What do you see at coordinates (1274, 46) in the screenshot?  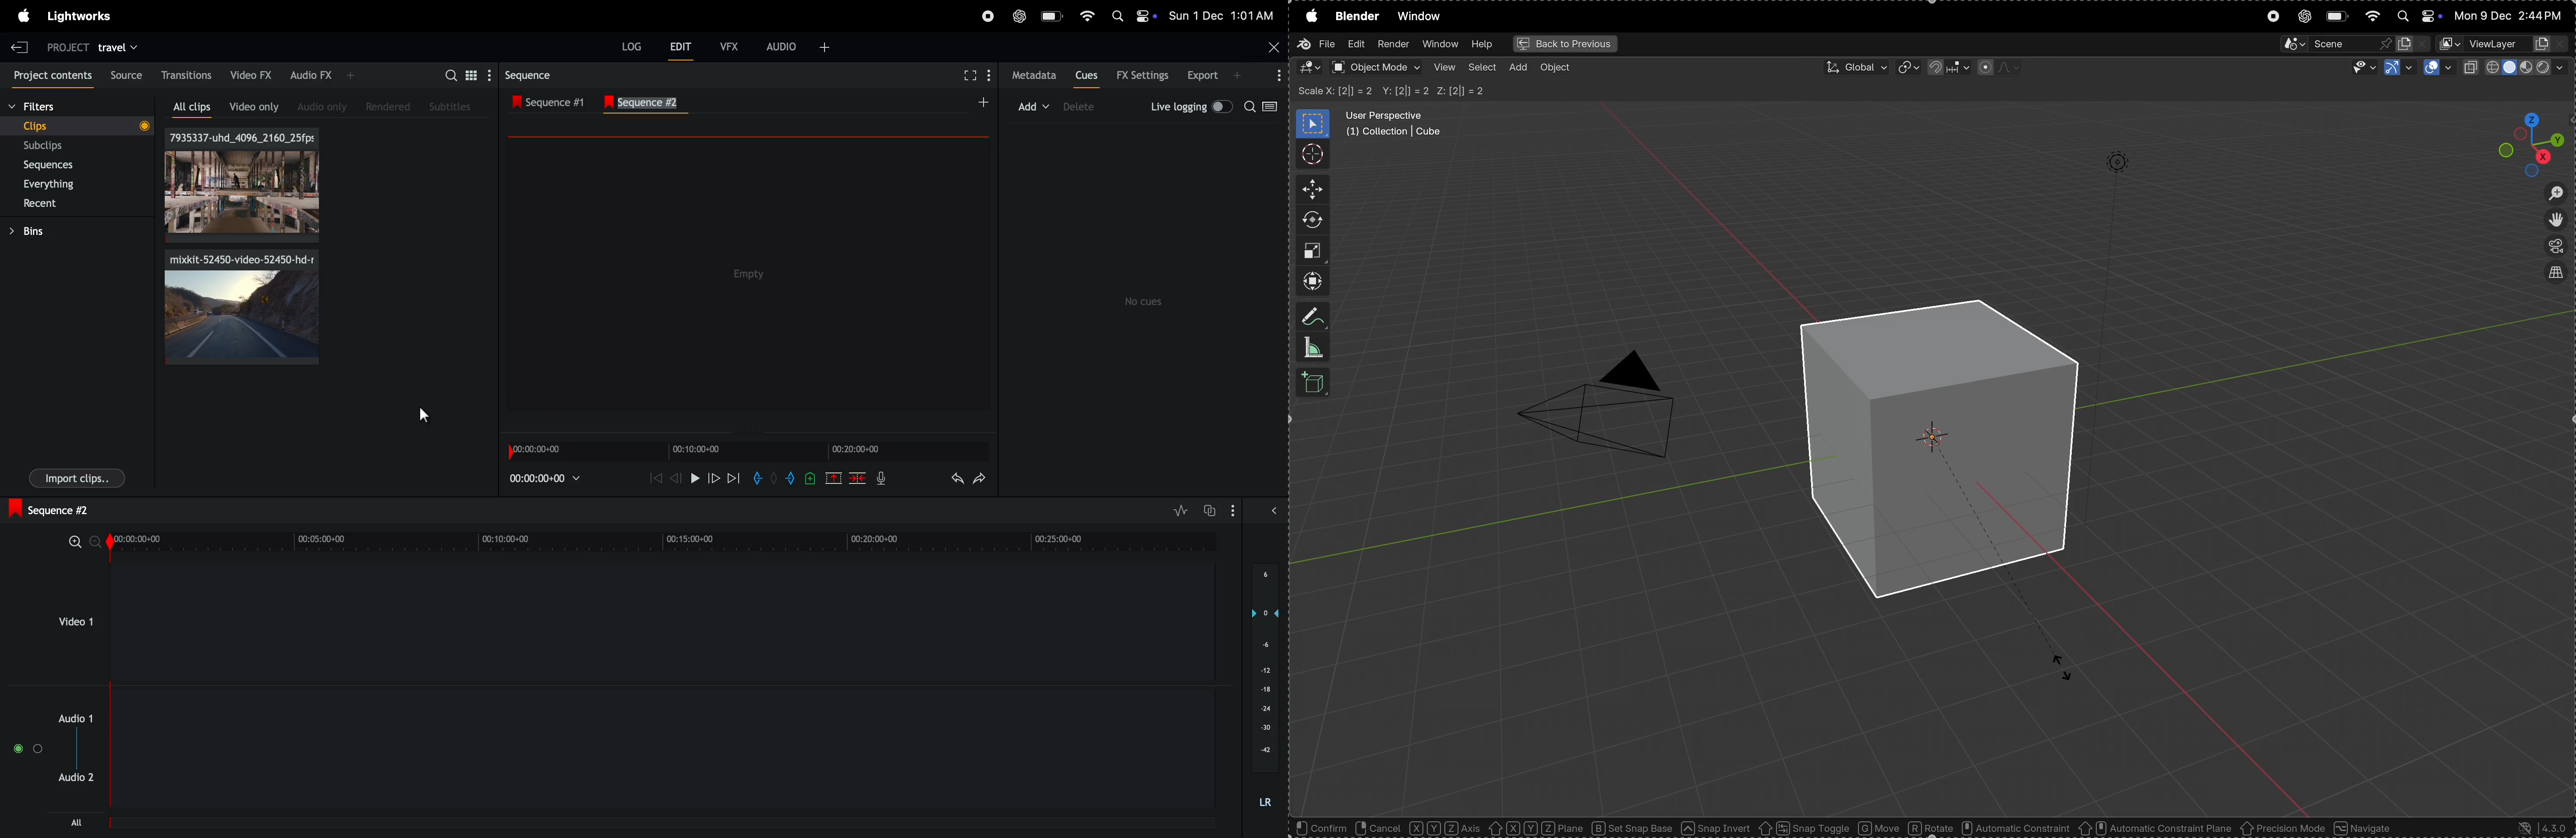 I see `close` at bounding box center [1274, 46].